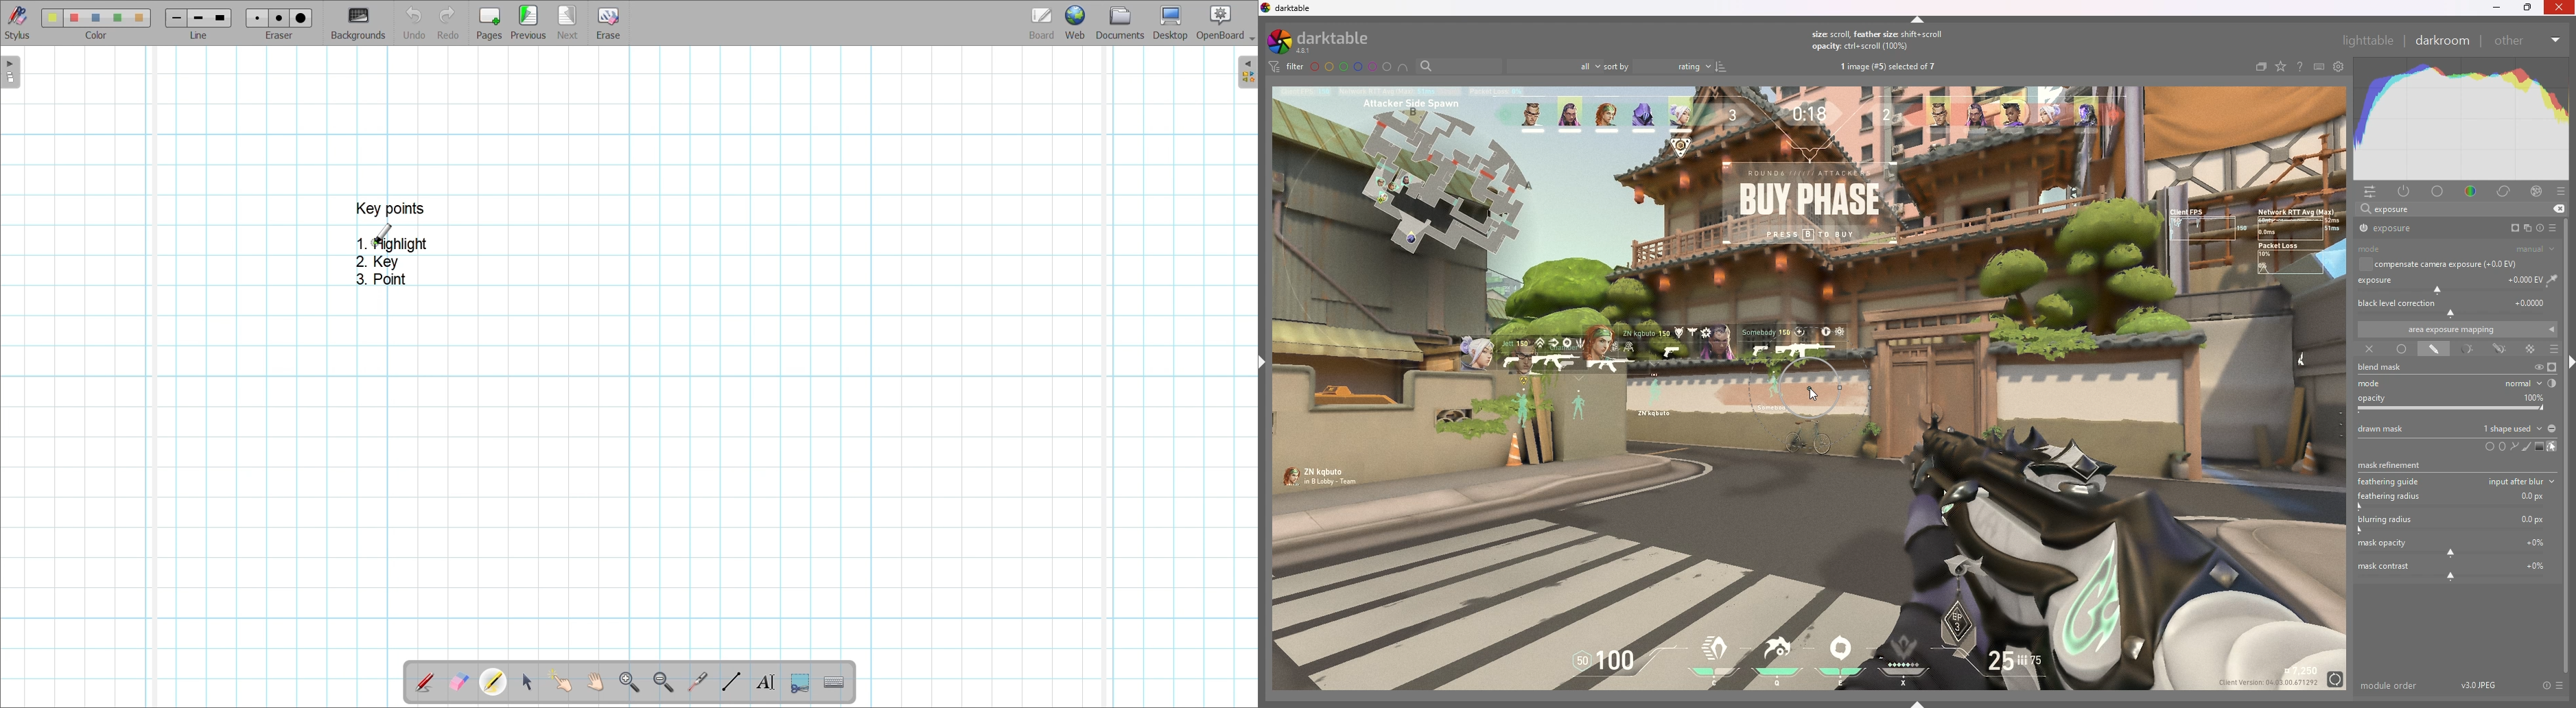  Describe the element at coordinates (2560, 192) in the screenshot. I see `presets` at that location.